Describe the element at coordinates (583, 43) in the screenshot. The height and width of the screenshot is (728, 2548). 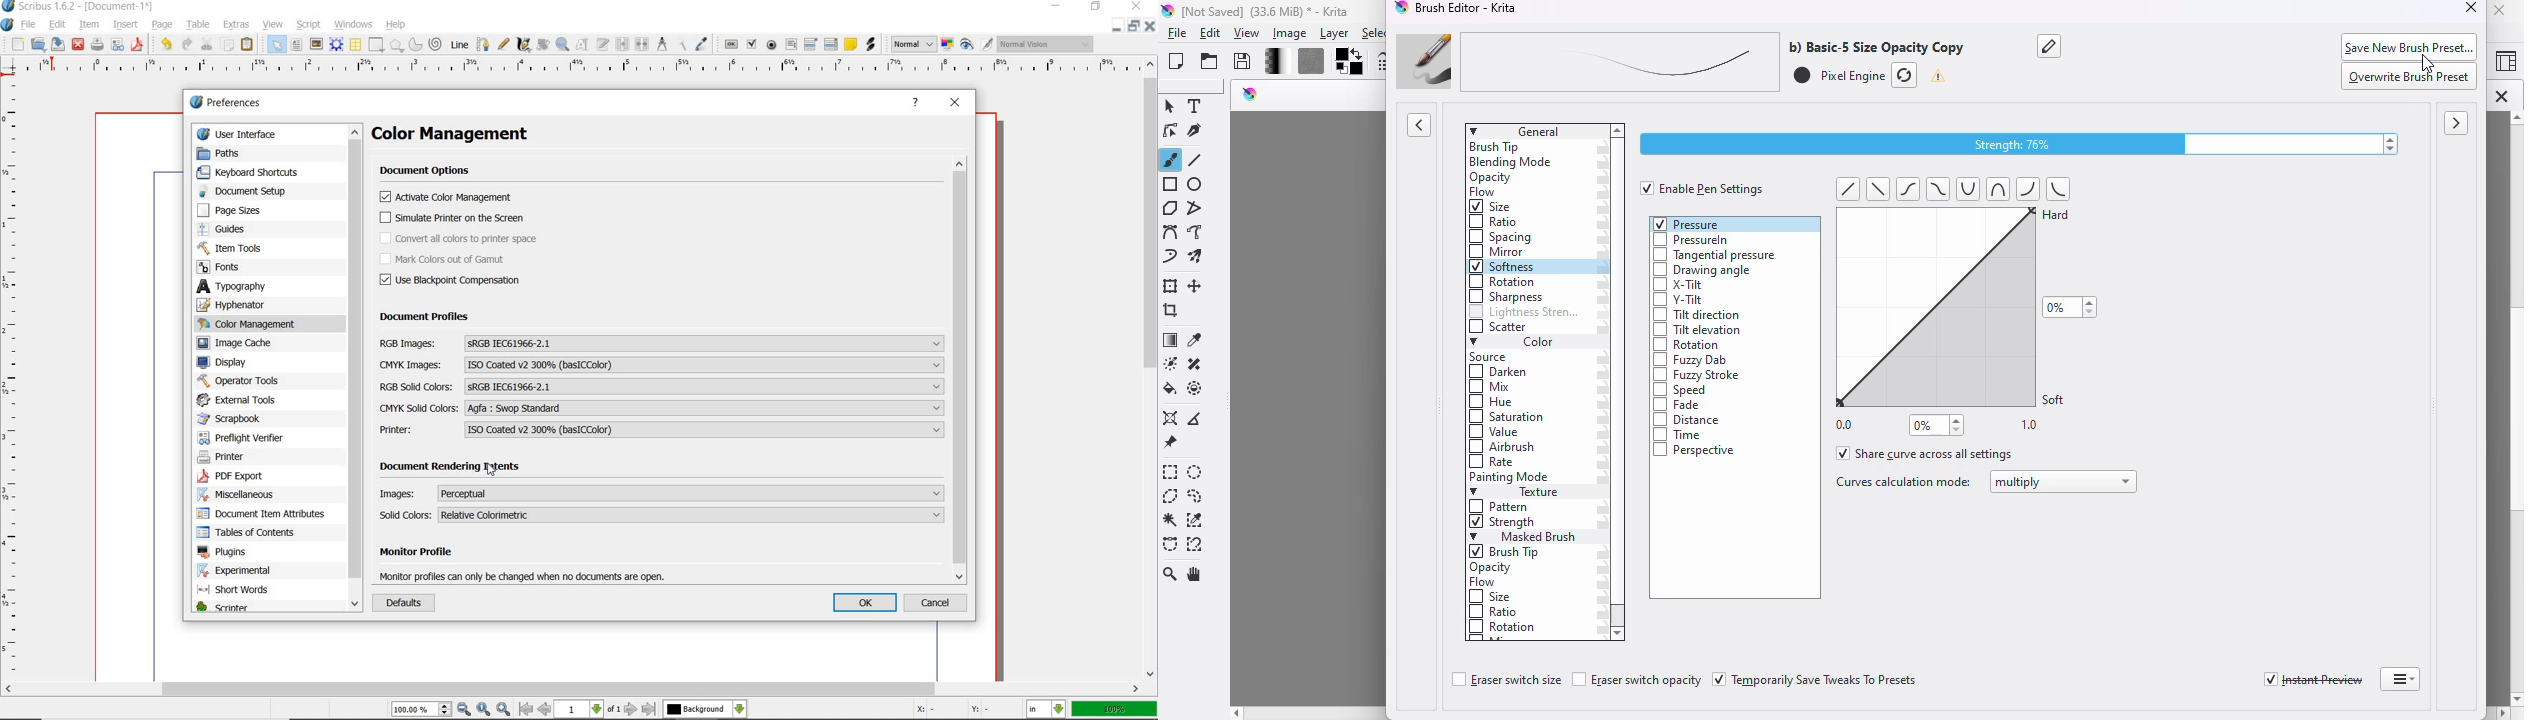
I see `edit contents of frame` at that location.